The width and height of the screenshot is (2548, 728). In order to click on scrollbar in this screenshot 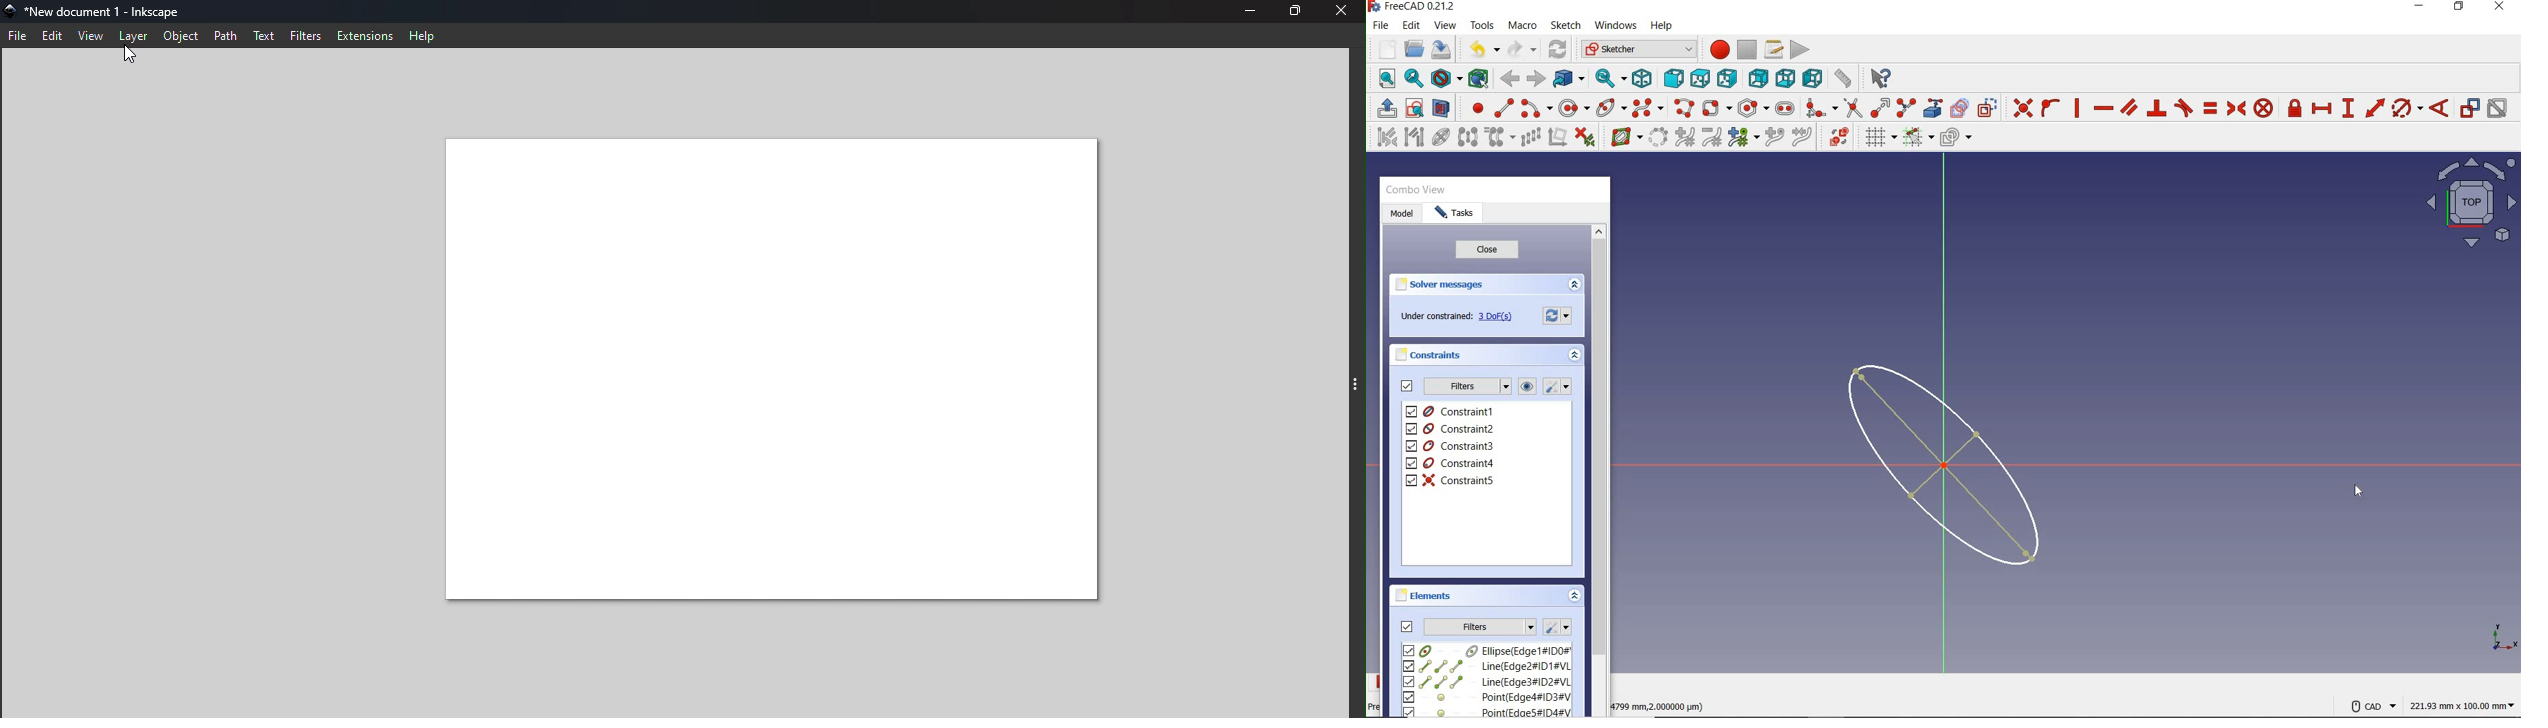, I will do `click(1598, 469)`.